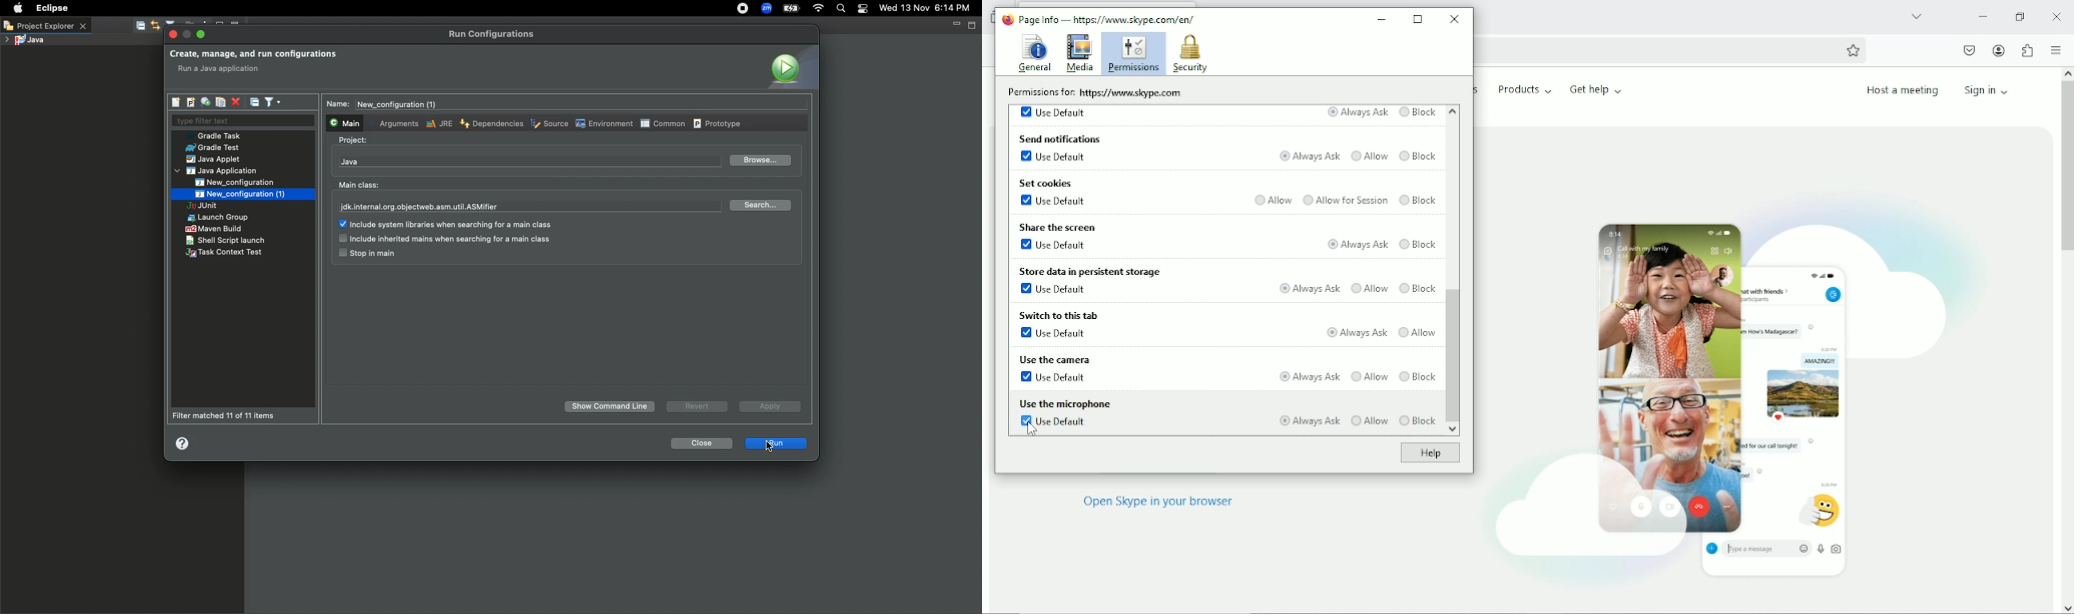  I want to click on Allow, so click(1368, 375).